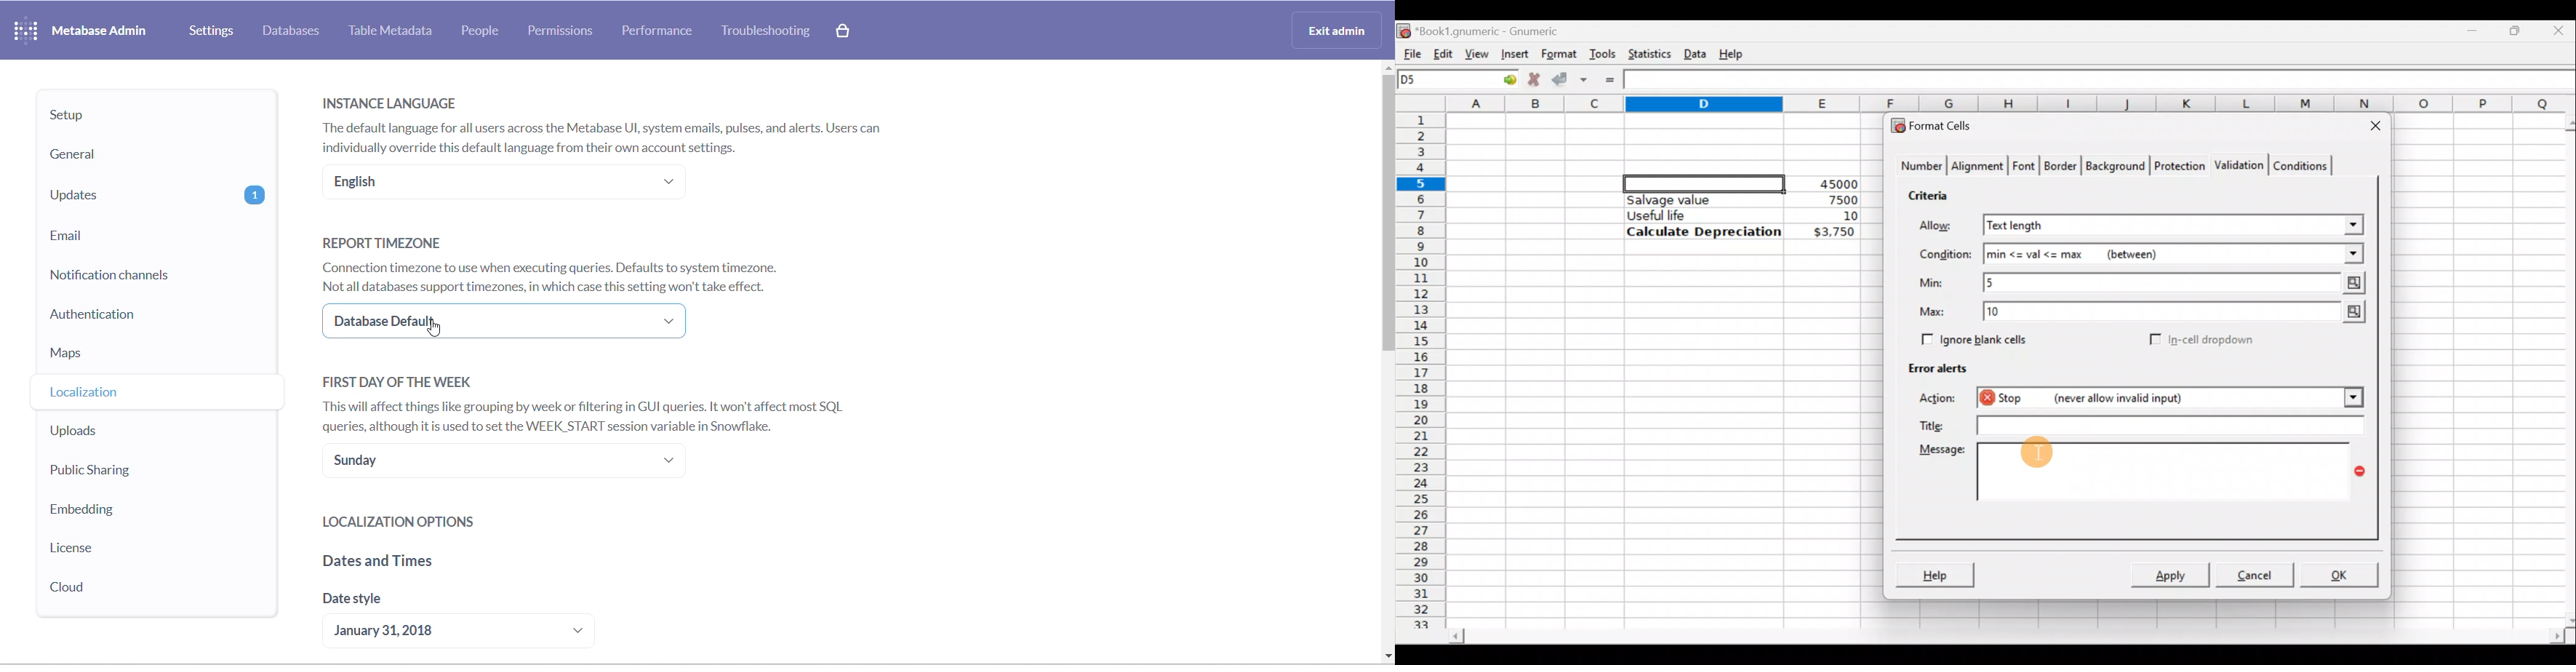 The width and height of the screenshot is (2576, 672). I want to click on Message field, so click(2164, 474).